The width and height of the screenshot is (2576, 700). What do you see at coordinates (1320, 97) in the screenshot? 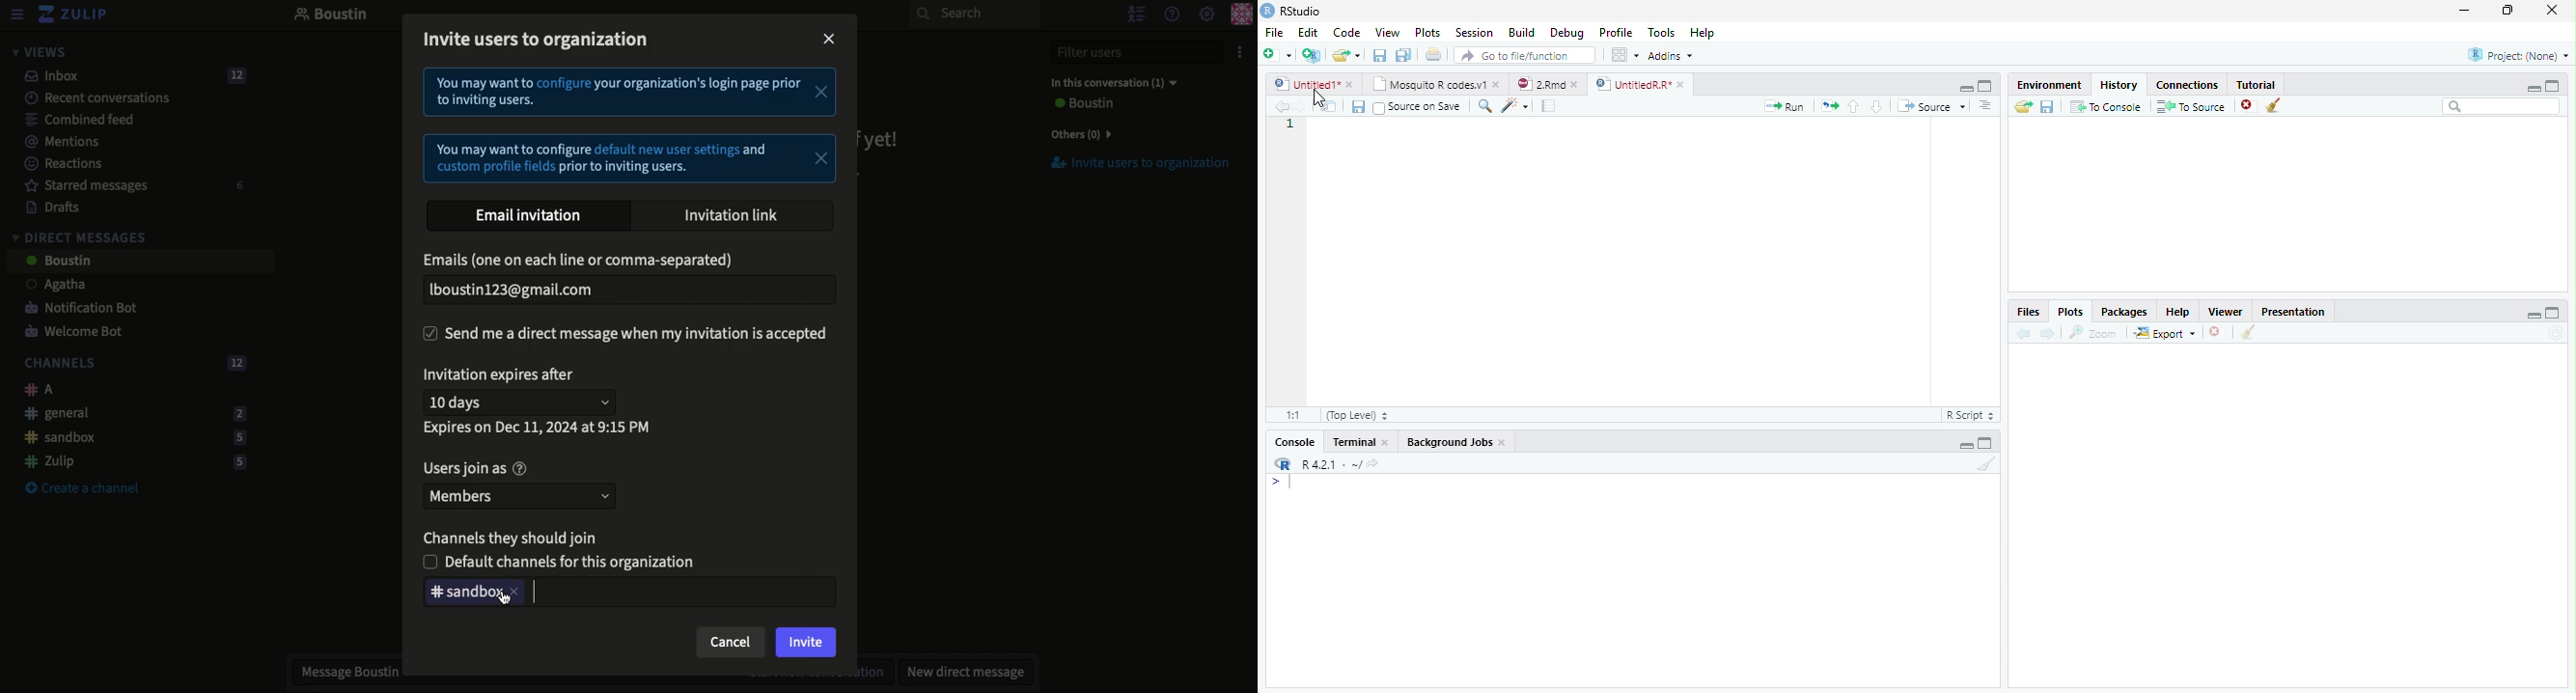
I see `cursor` at bounding box center [1320, 97].